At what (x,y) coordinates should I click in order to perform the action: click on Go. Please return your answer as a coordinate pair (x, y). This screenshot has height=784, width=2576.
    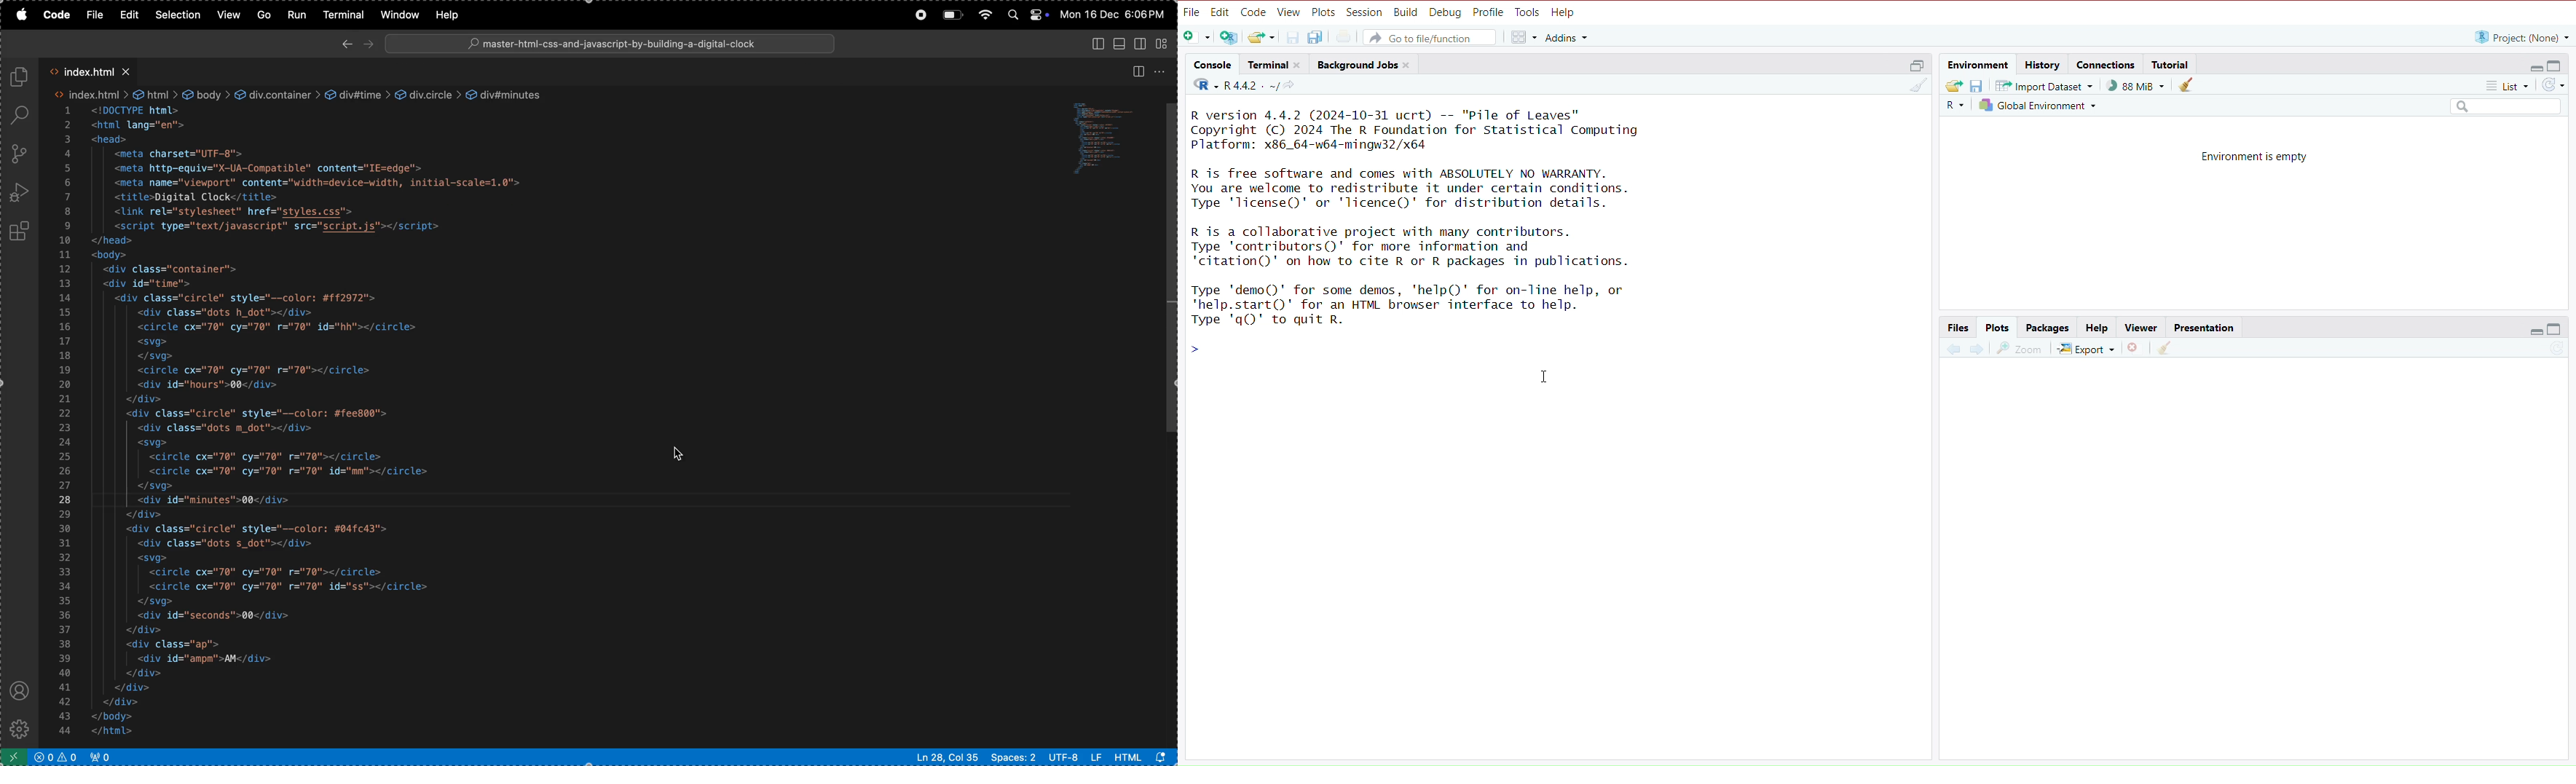
    Looking at the image, I should click on (264, 14).